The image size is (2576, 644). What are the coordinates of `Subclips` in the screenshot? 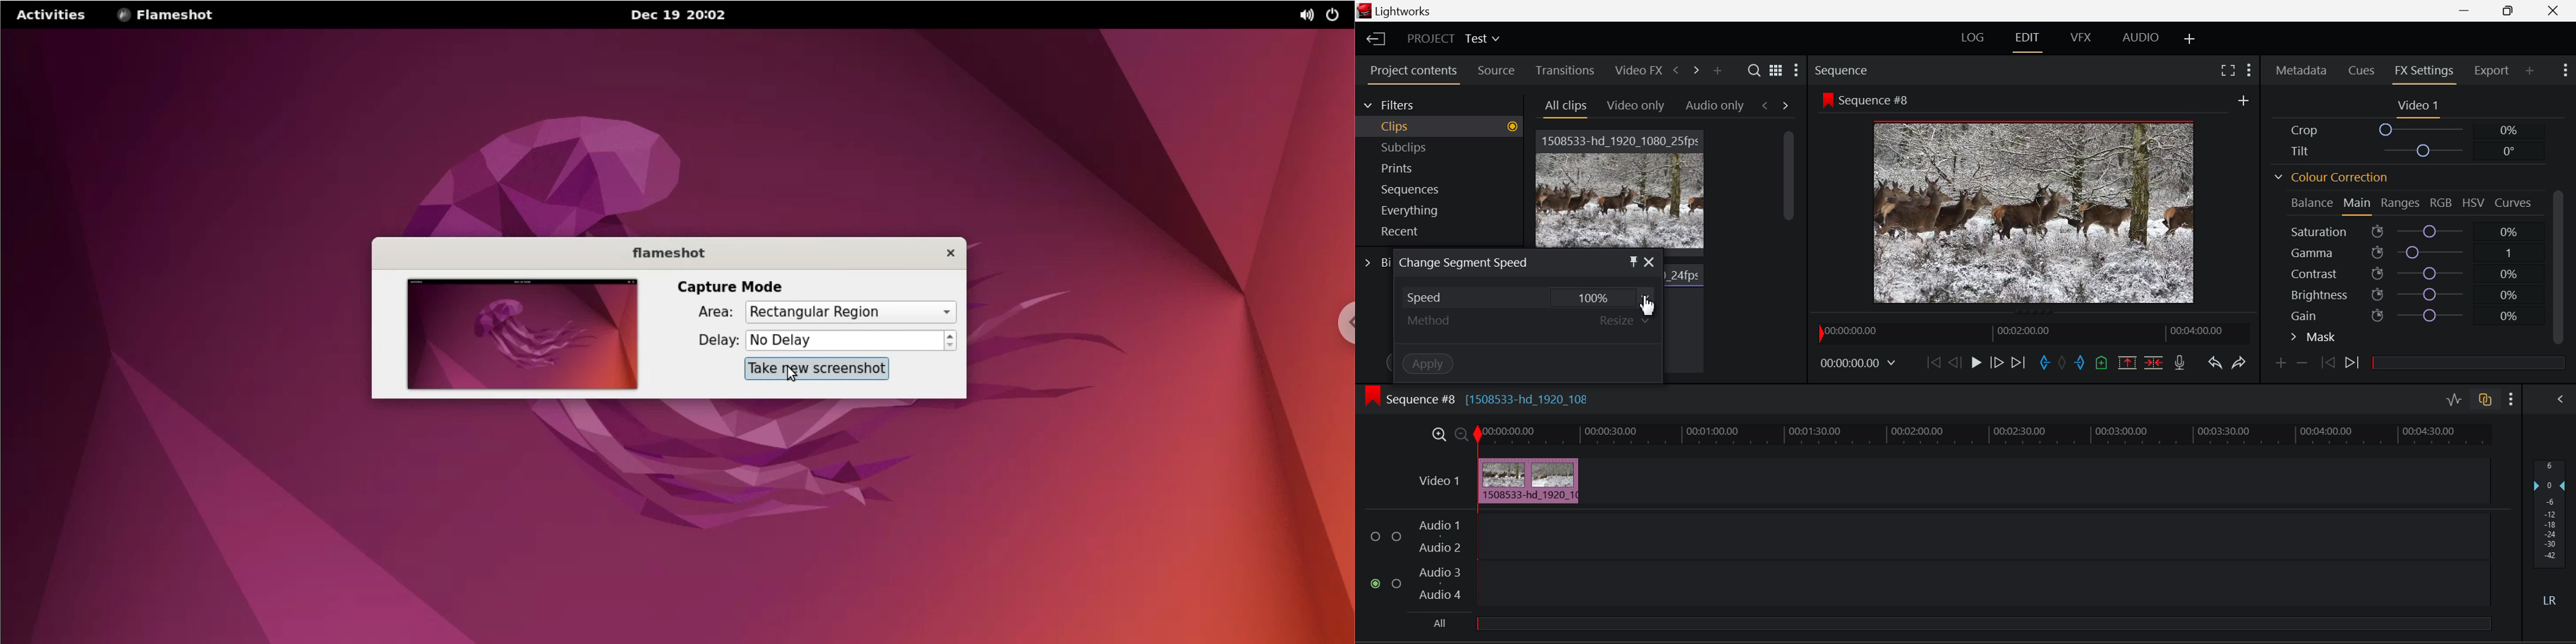 It's located at (1447, 147).